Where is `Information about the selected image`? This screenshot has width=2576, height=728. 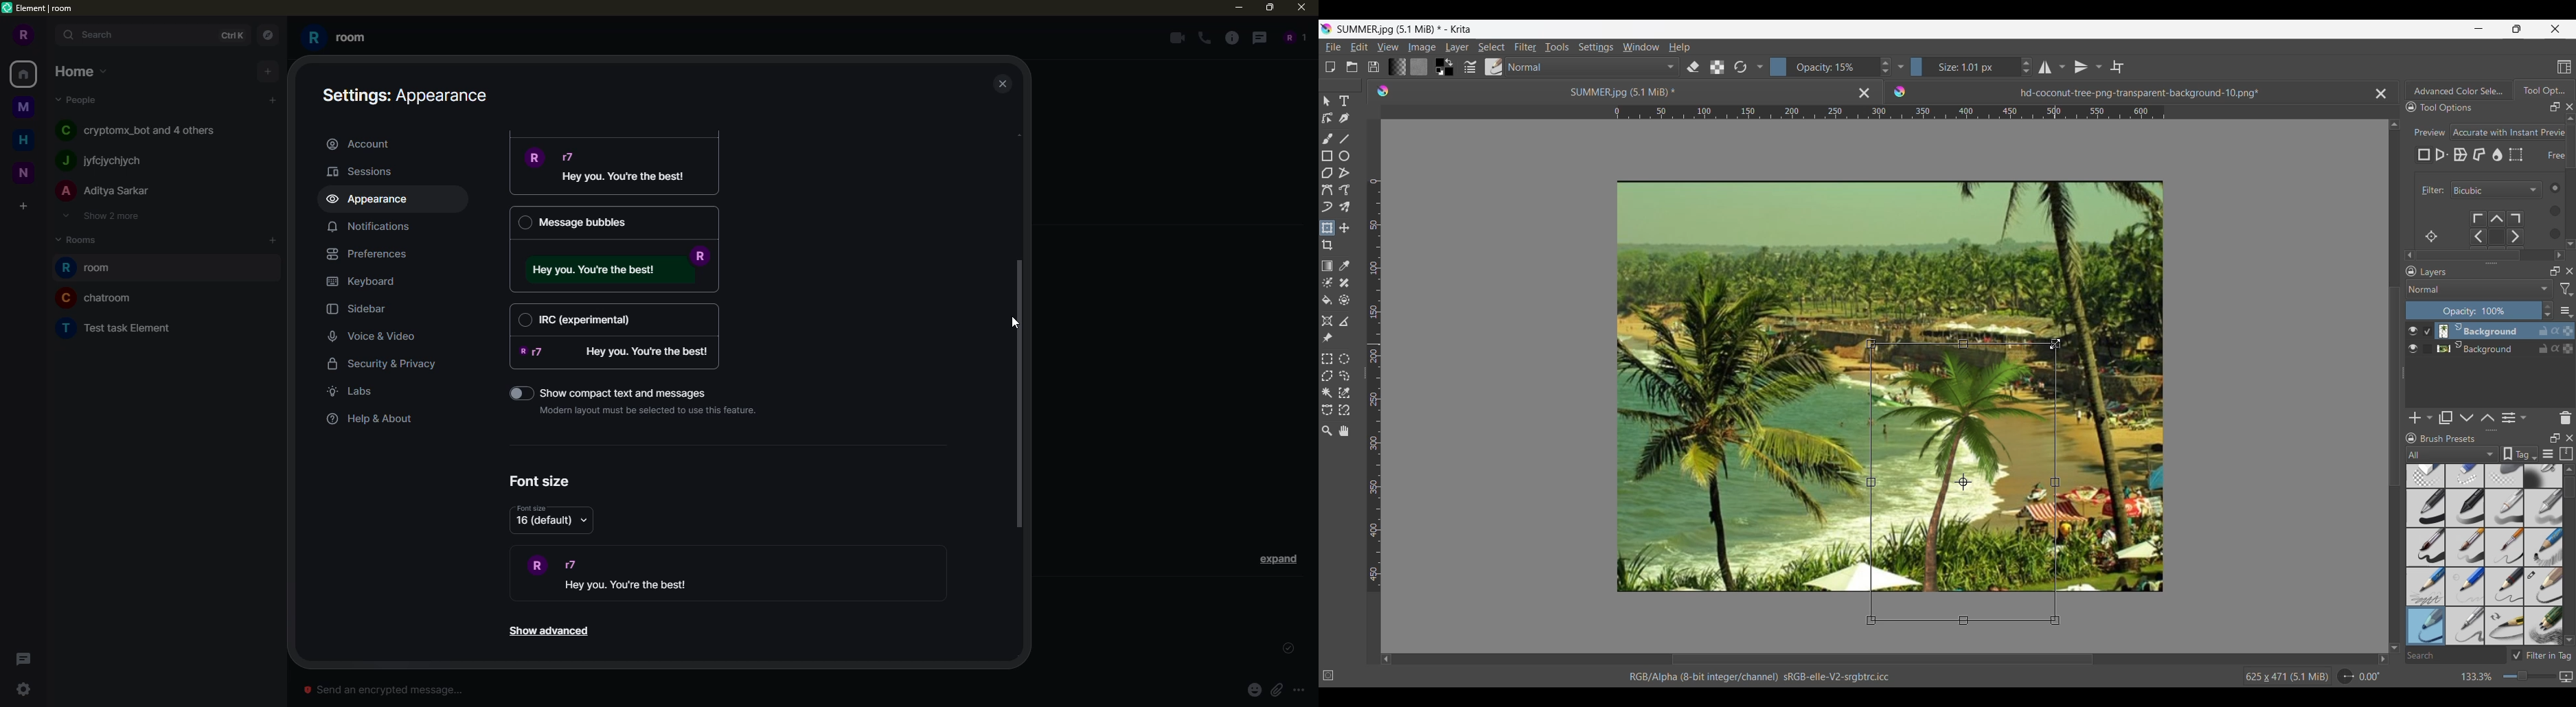 Information about the selected image is located at coordinates (2287, 676).